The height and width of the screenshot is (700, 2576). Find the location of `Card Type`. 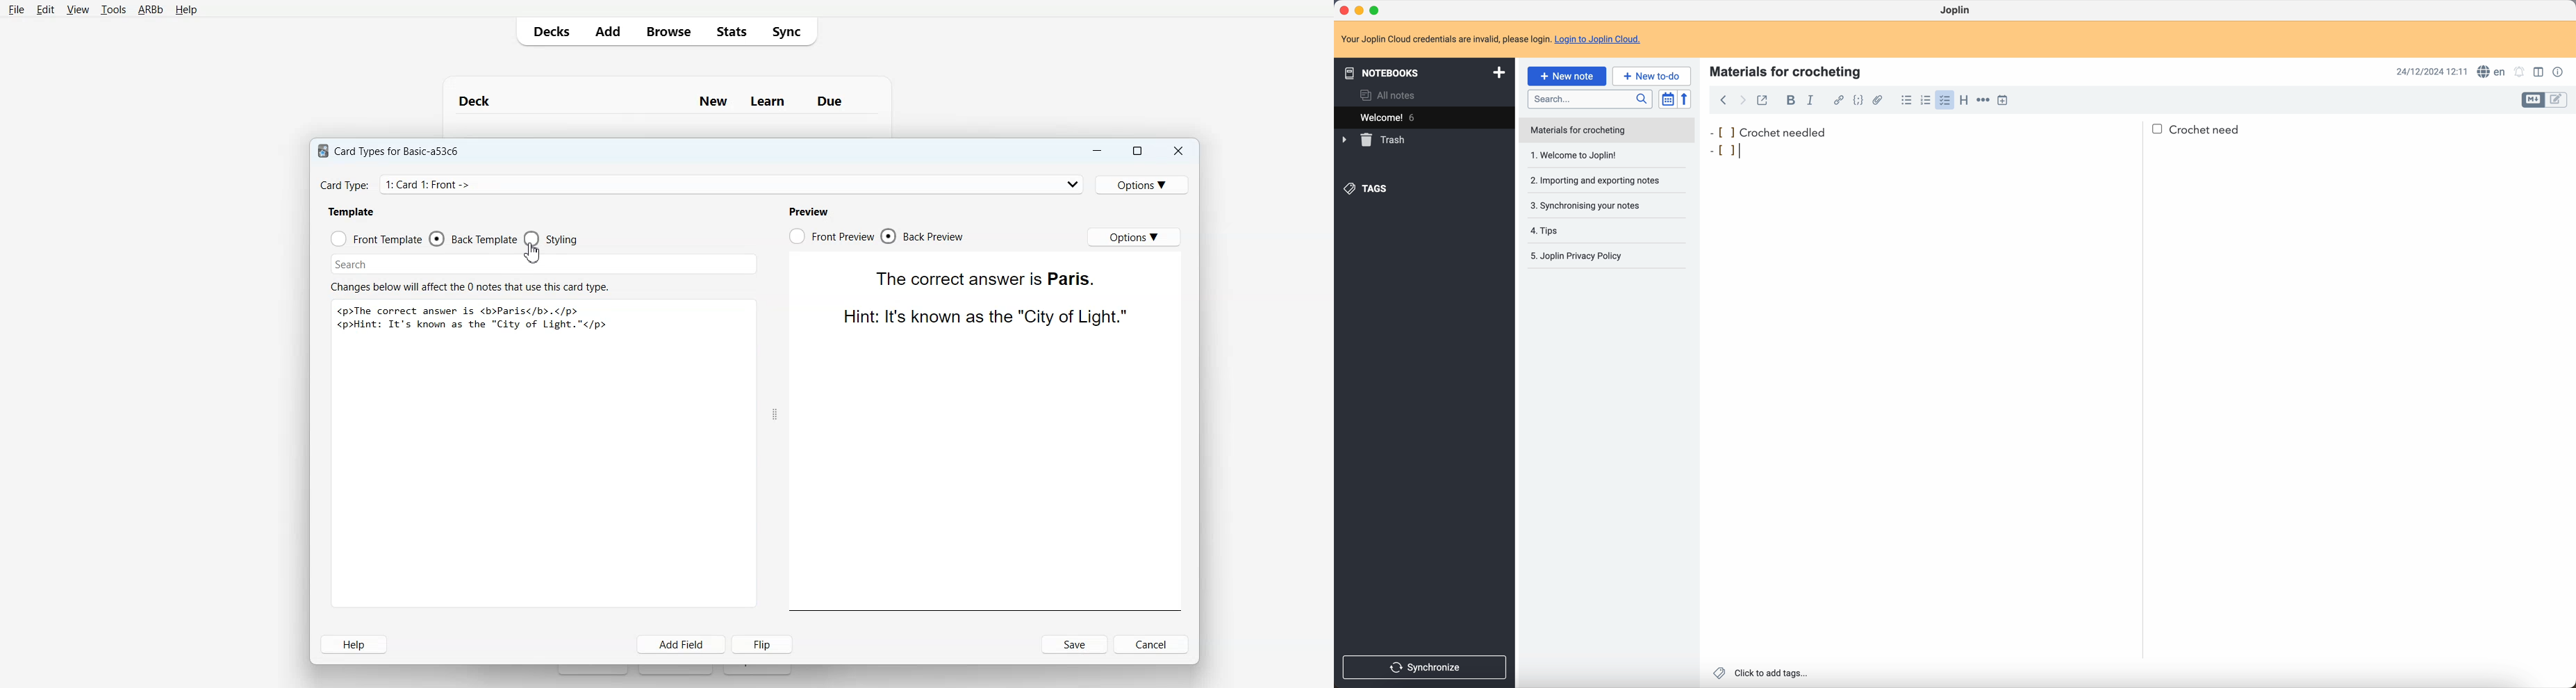

Card Type is located at coordinates (702, 184).